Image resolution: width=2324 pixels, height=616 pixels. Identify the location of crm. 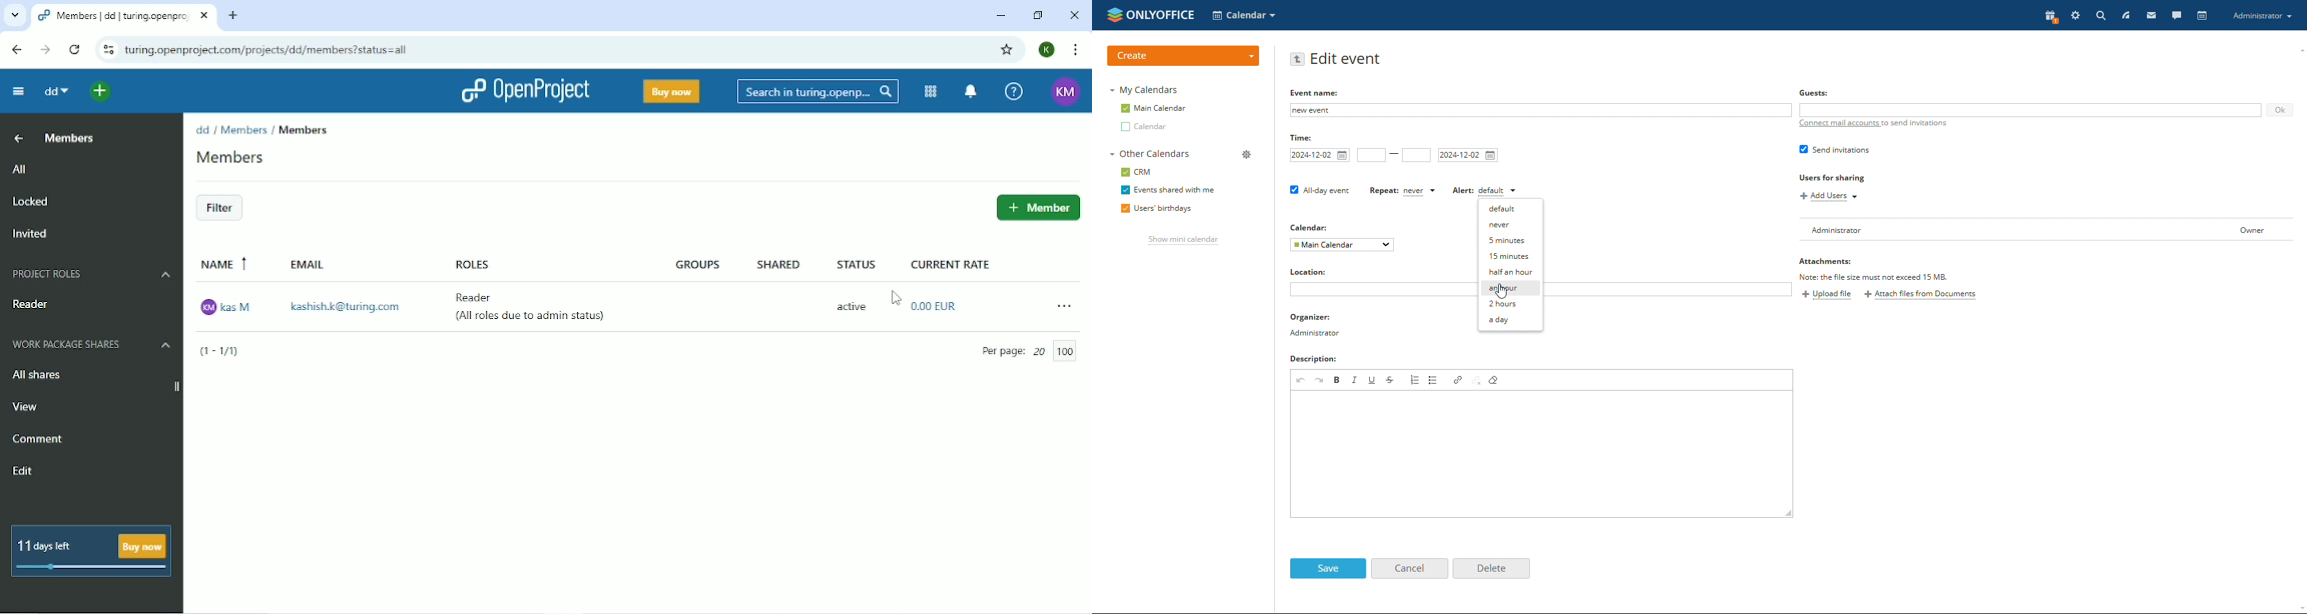
(1134, 172).